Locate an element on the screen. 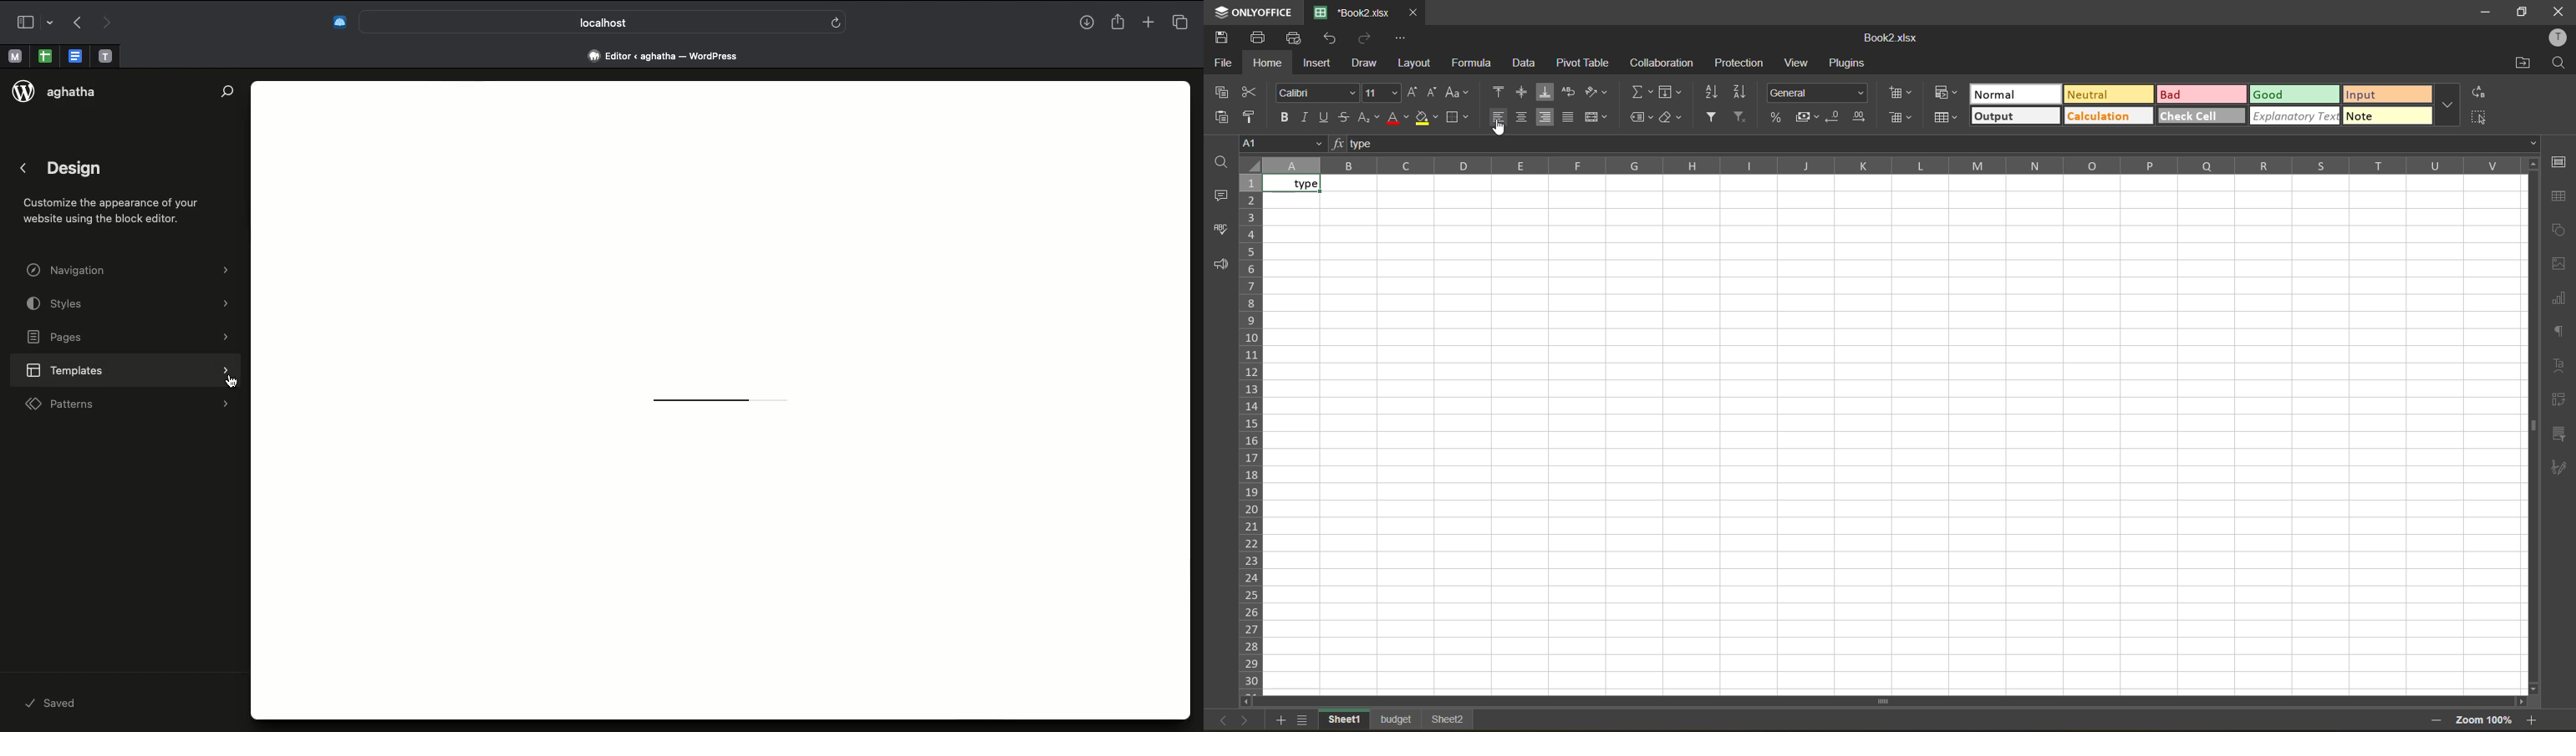 The width and height of the screenshot is (2576, 756). zoom in is located at coordinates (2536, 719).